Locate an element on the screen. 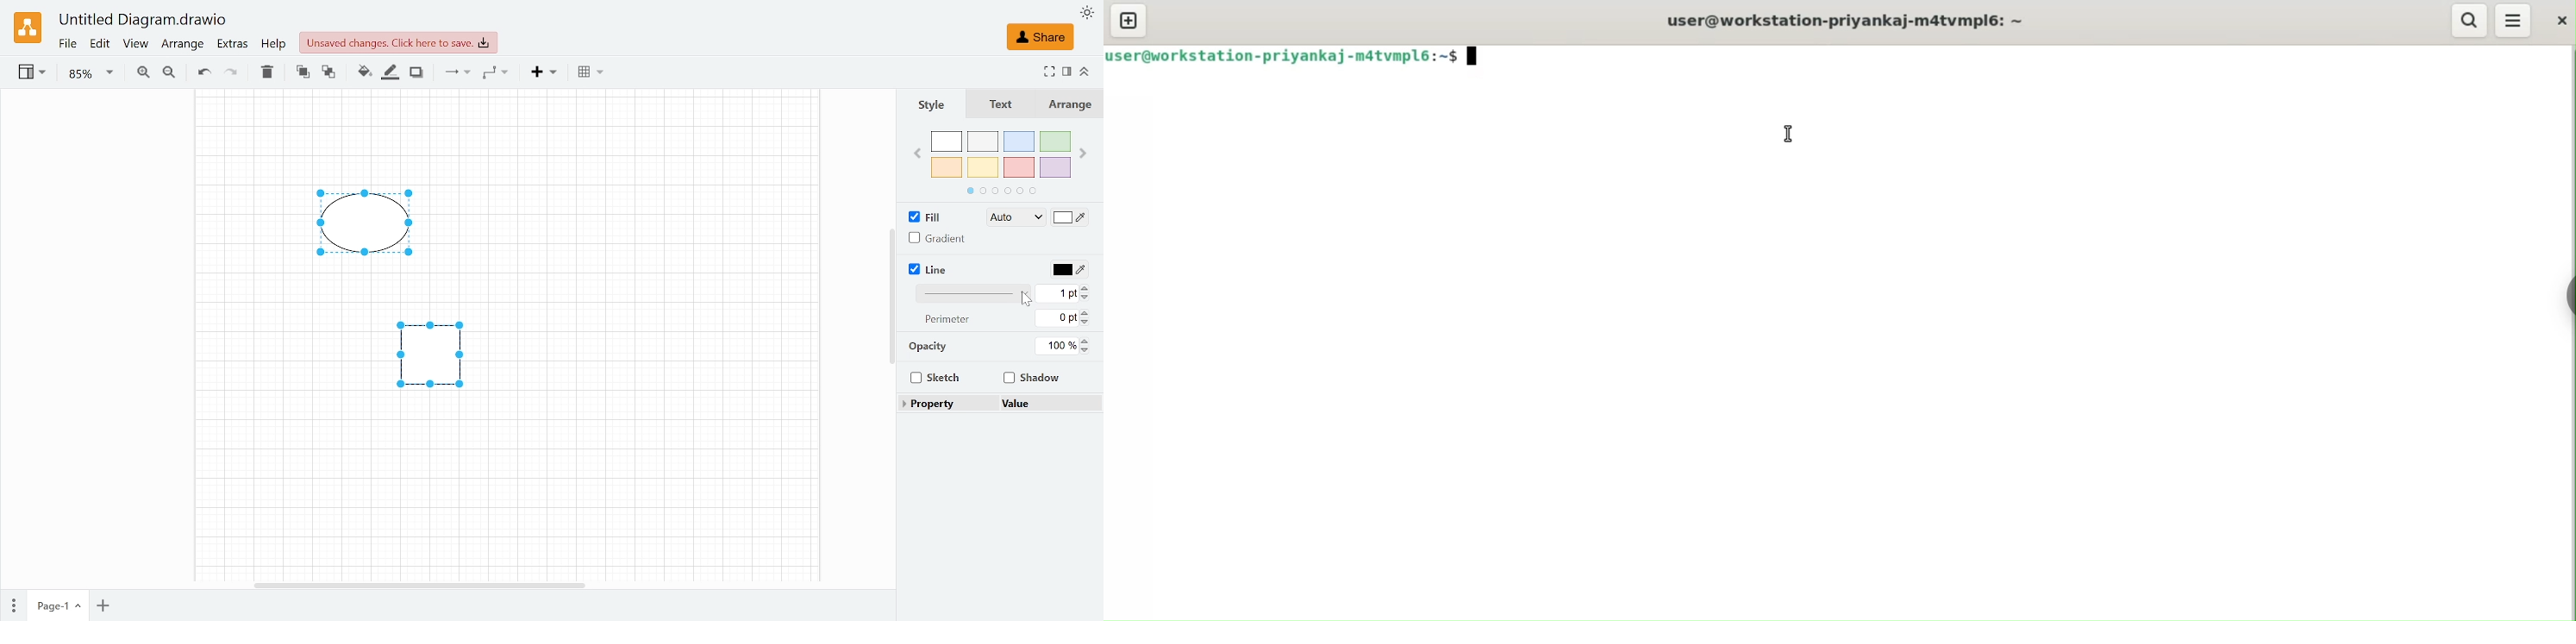 Image resolution: width=2576 pixels, height=644 pixels. Fill style is located at coordinates (1009, 218).